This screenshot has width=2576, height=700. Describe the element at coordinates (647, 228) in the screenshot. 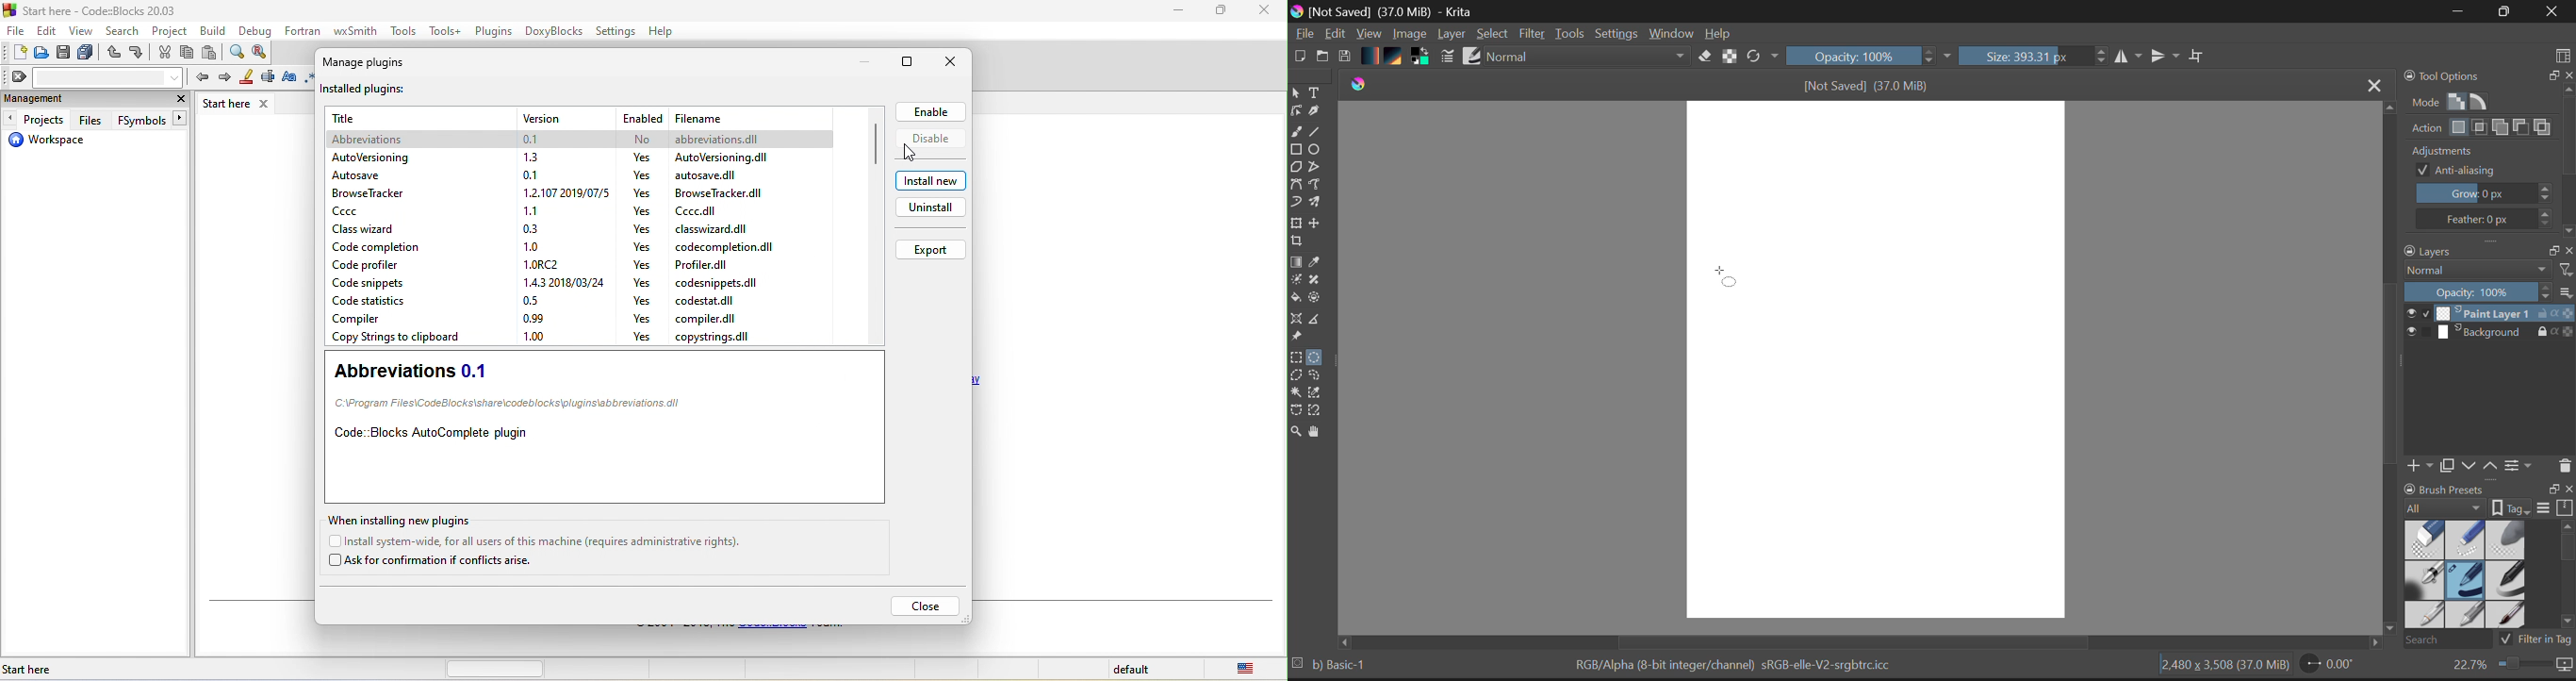

I see `yes` at that location.